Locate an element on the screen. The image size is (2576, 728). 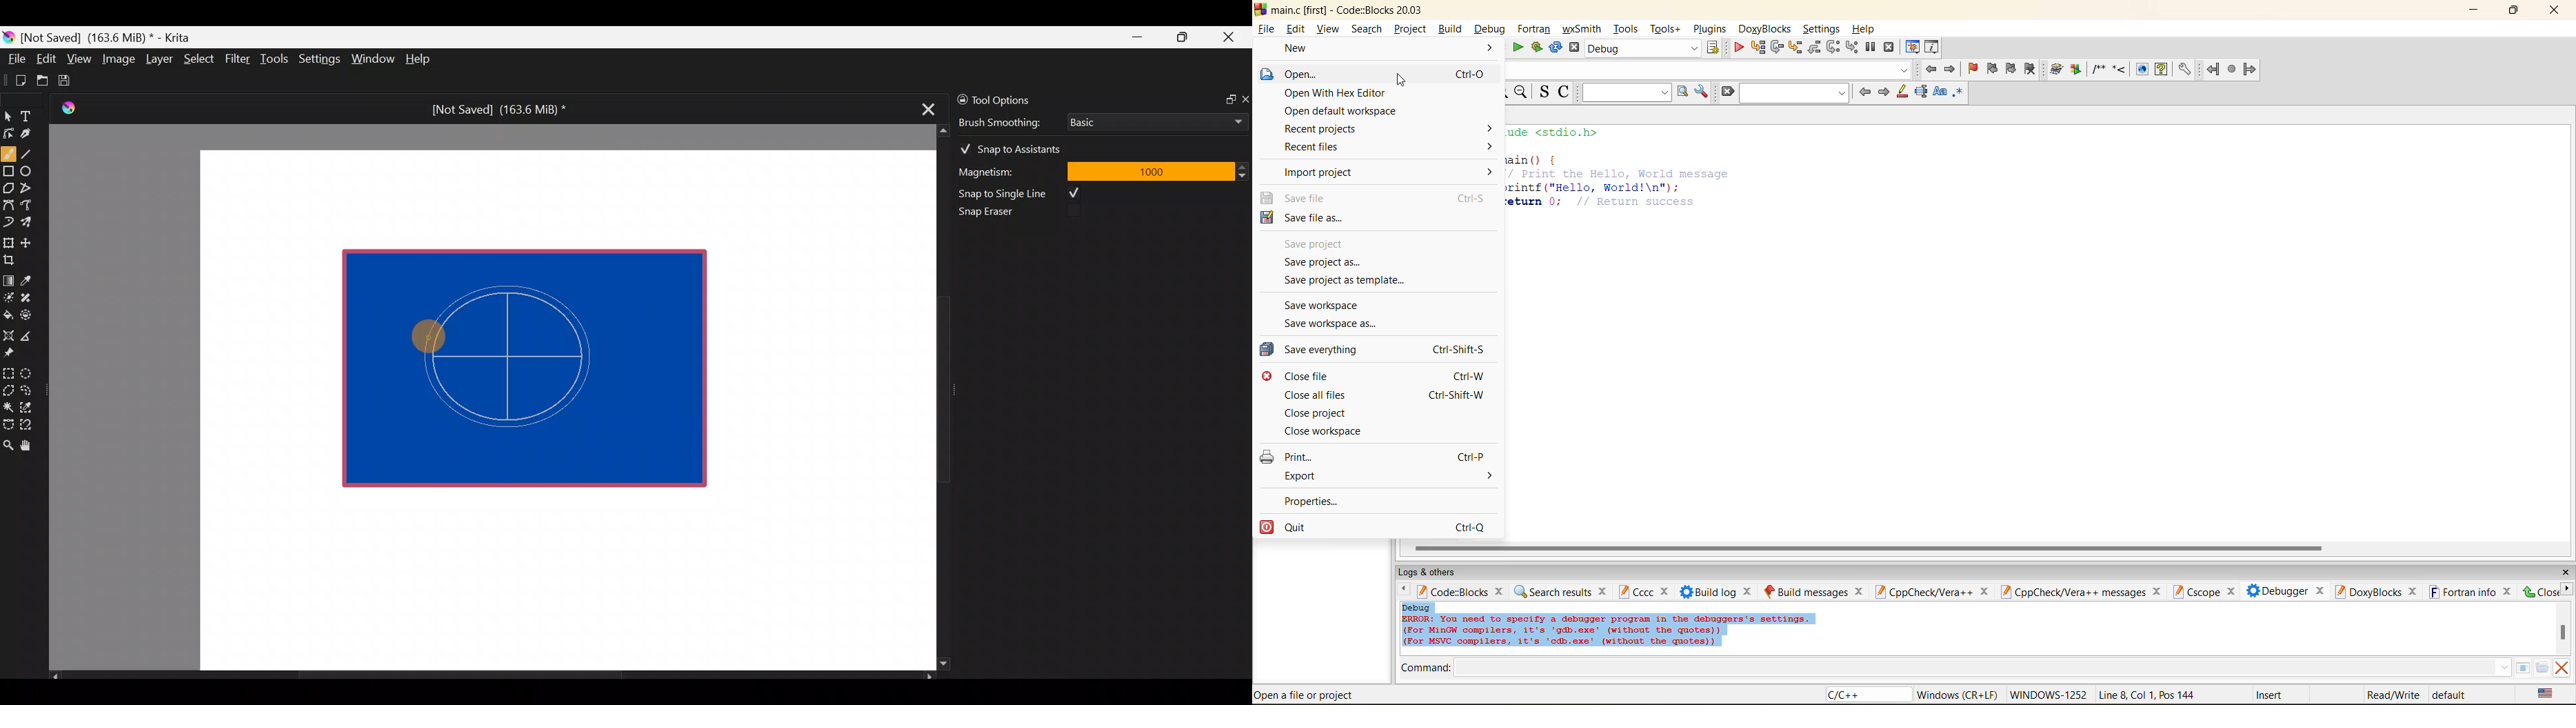
Freehand path tool is located at coordinates (33, 206).